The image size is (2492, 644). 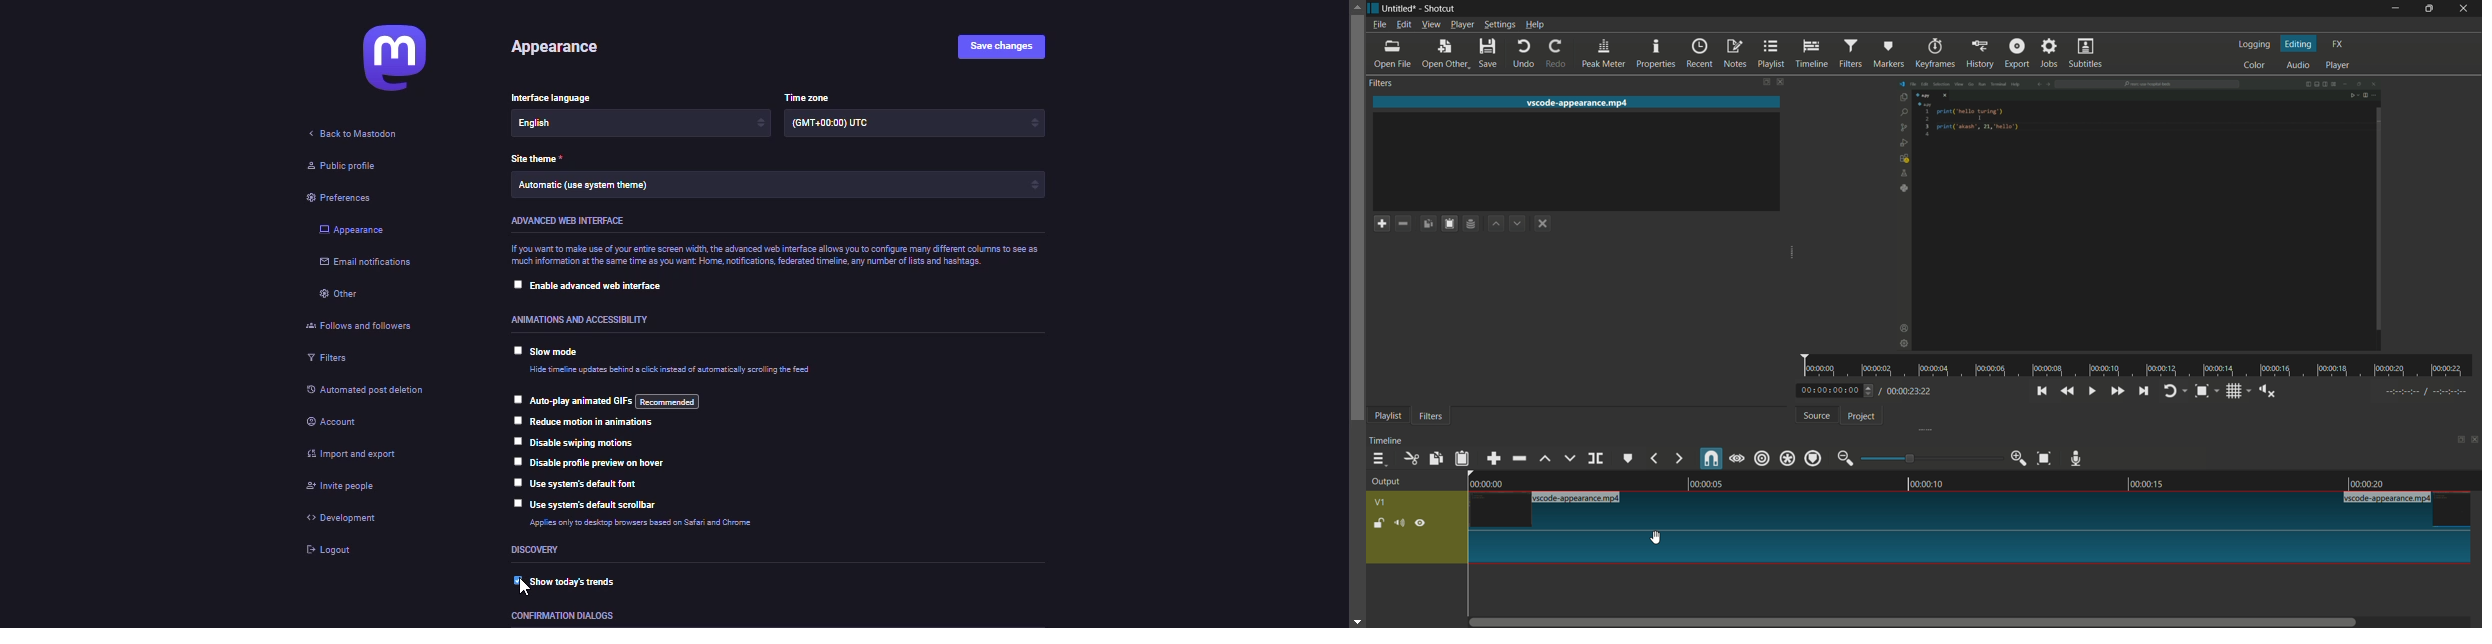 I want to click on open file, so click(x=1393, y=54).